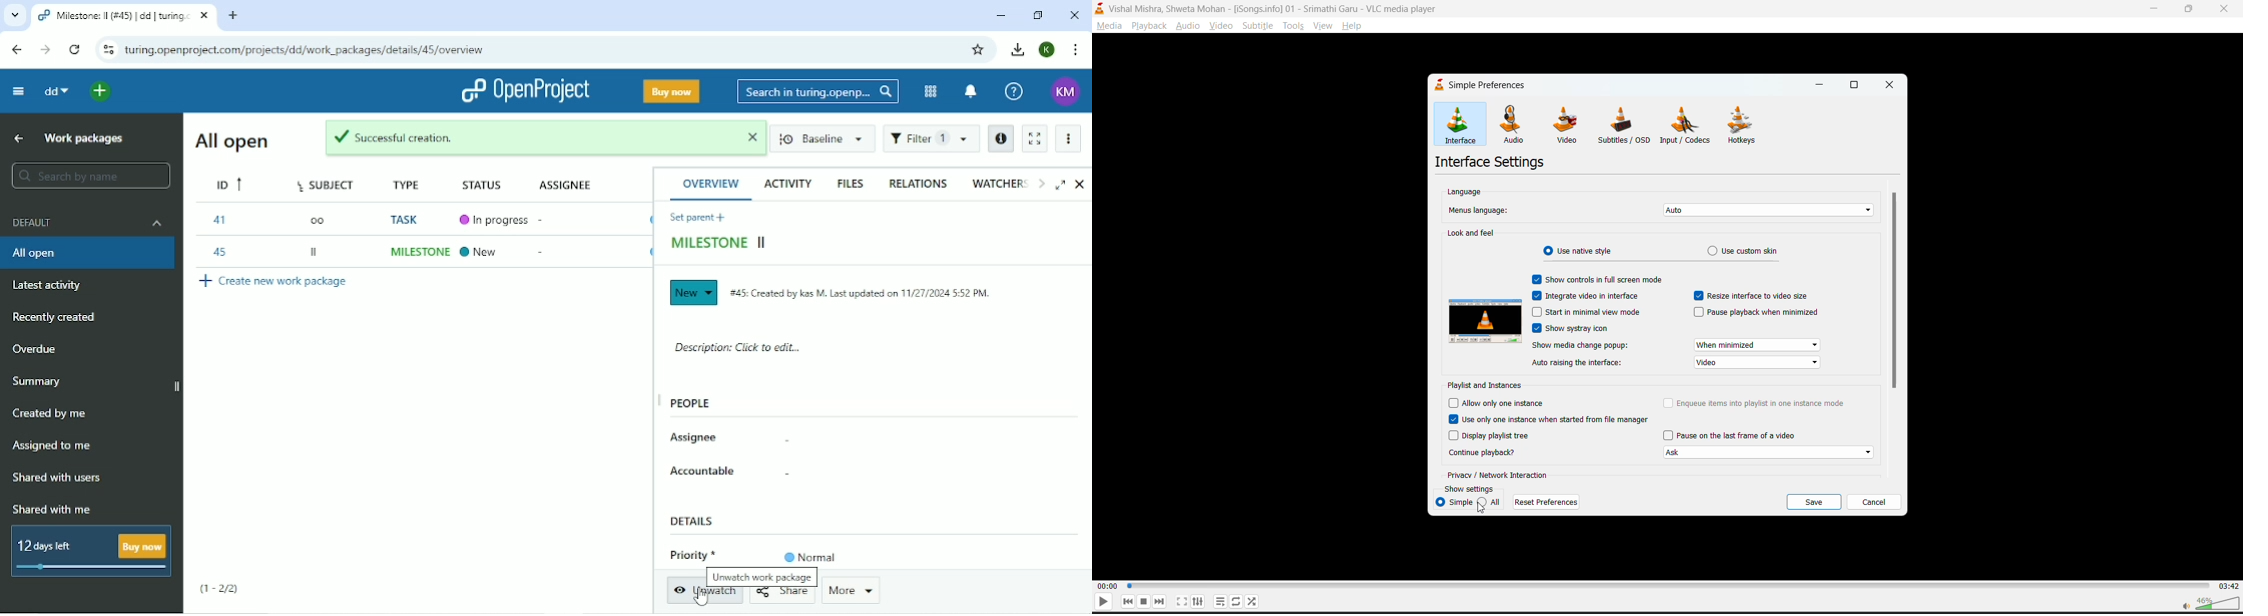 The height and width of the screenshot is (616, 2268). I want to click on close, so click(1890, 84).